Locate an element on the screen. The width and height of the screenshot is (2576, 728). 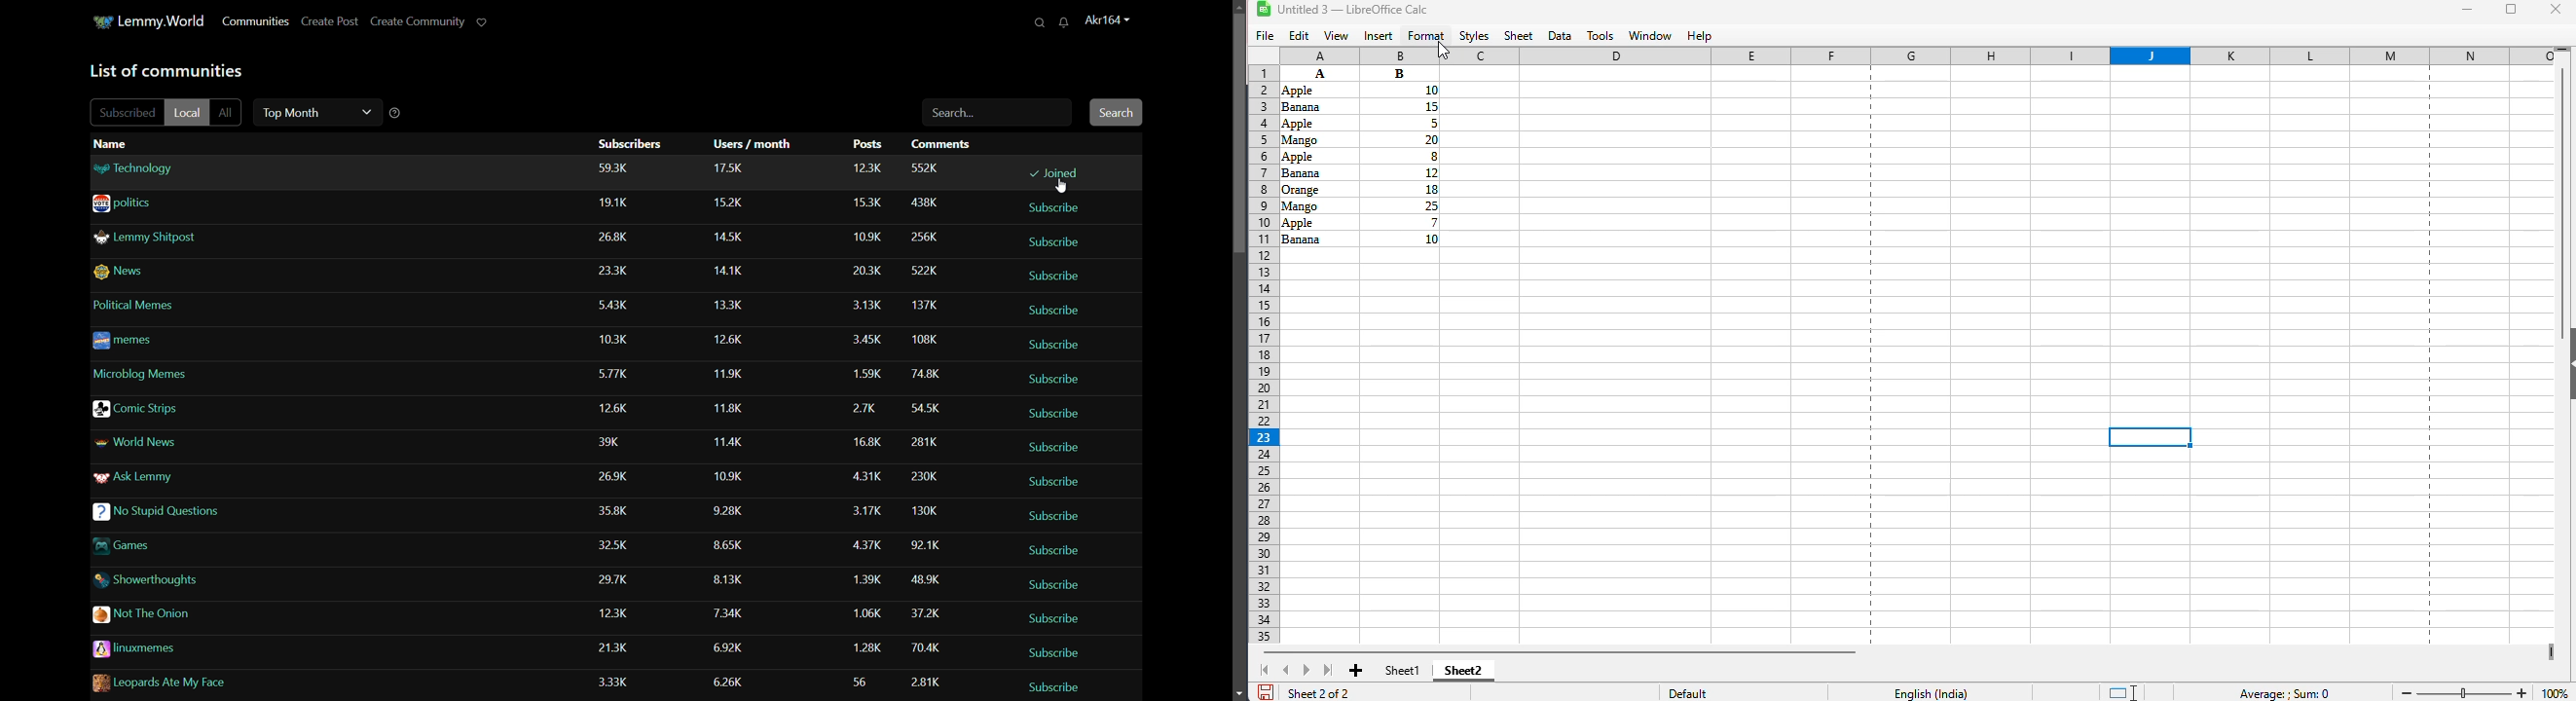
list of communities is located at coordinates (166, 70).